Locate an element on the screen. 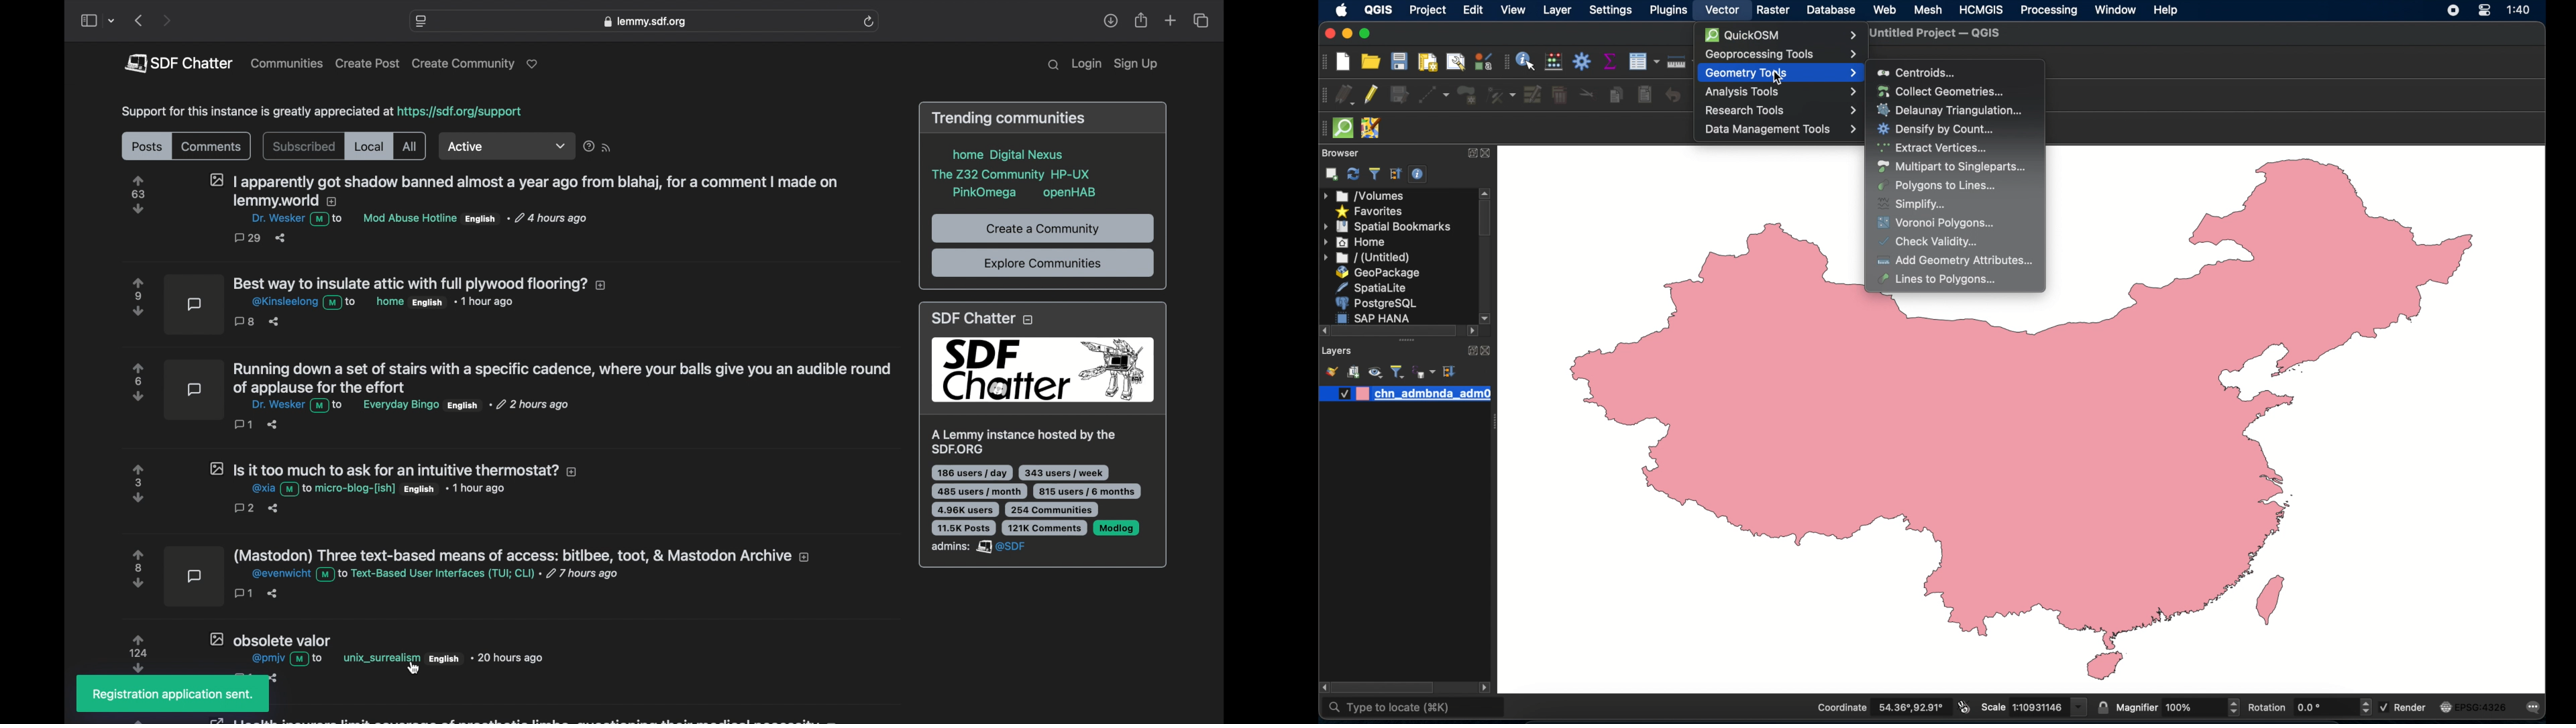 The image size is (2576, 728). drag handle is located at coordinates (1320, 127).